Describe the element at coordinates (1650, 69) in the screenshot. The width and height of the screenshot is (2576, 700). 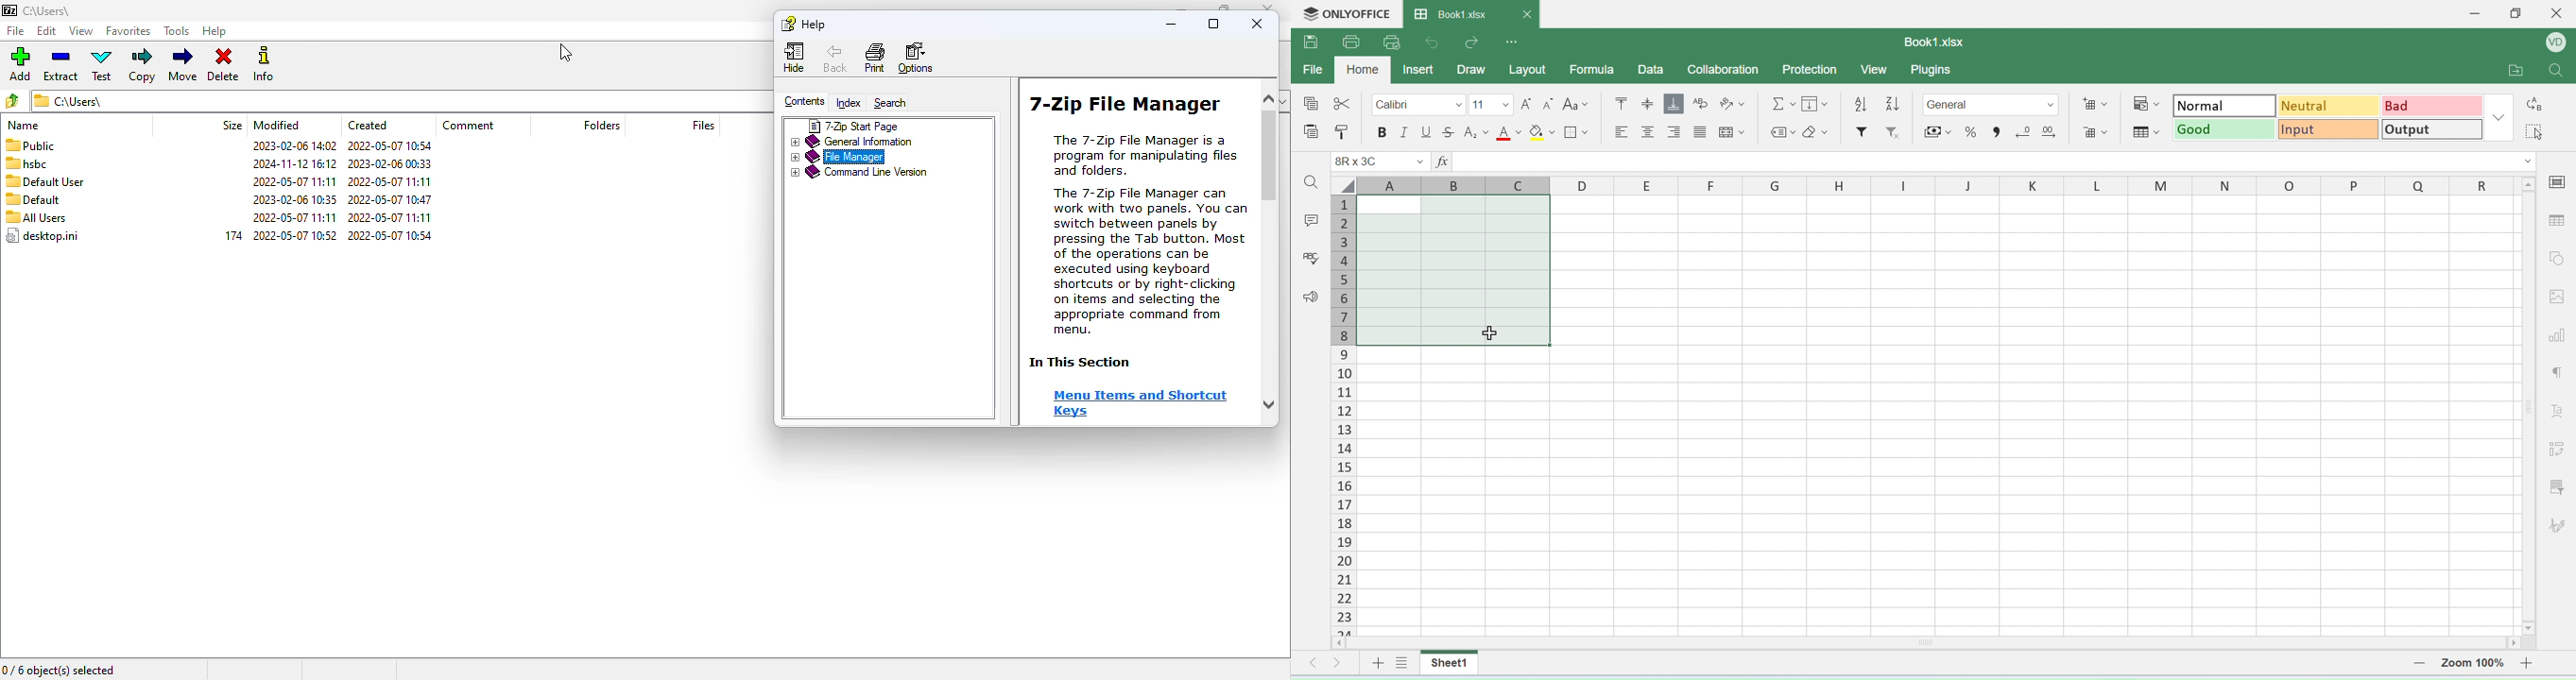
I see `data` at that location.